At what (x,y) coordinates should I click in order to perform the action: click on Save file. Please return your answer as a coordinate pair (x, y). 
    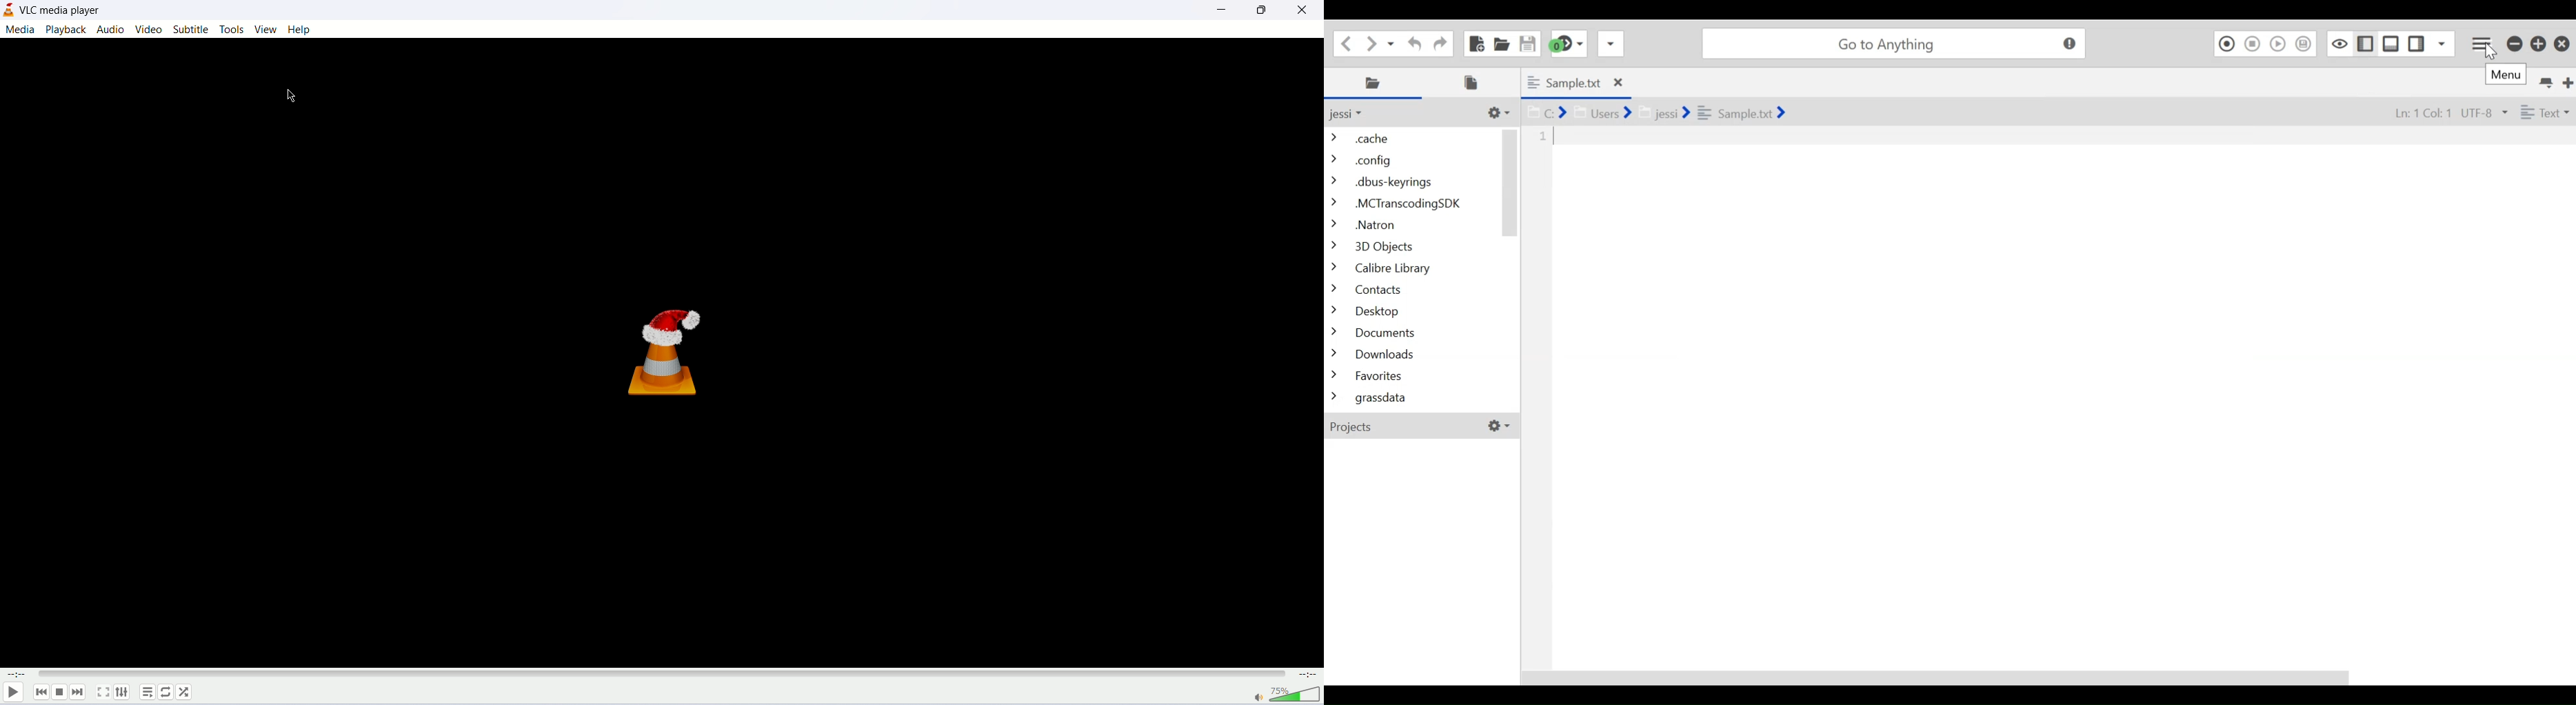
    Looking at the image, I should click on (1526, 42).